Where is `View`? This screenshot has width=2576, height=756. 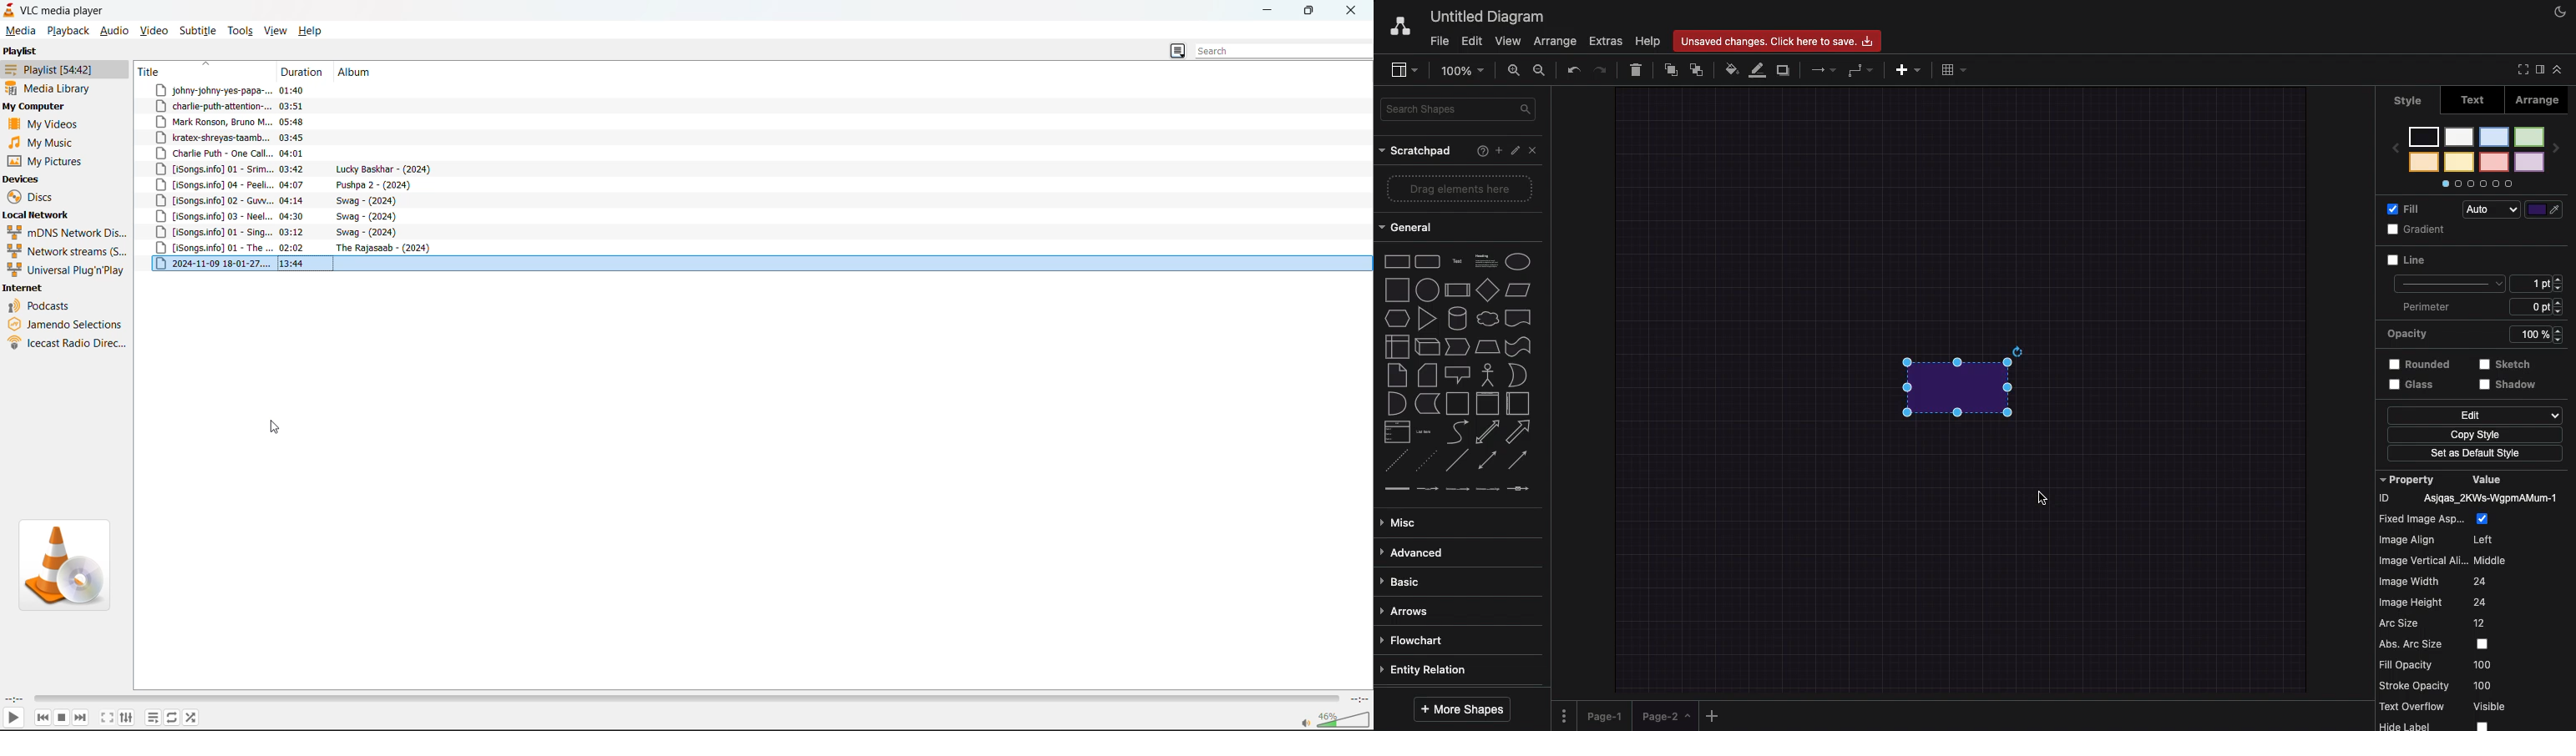
View is located at coordinates (1510, 40).